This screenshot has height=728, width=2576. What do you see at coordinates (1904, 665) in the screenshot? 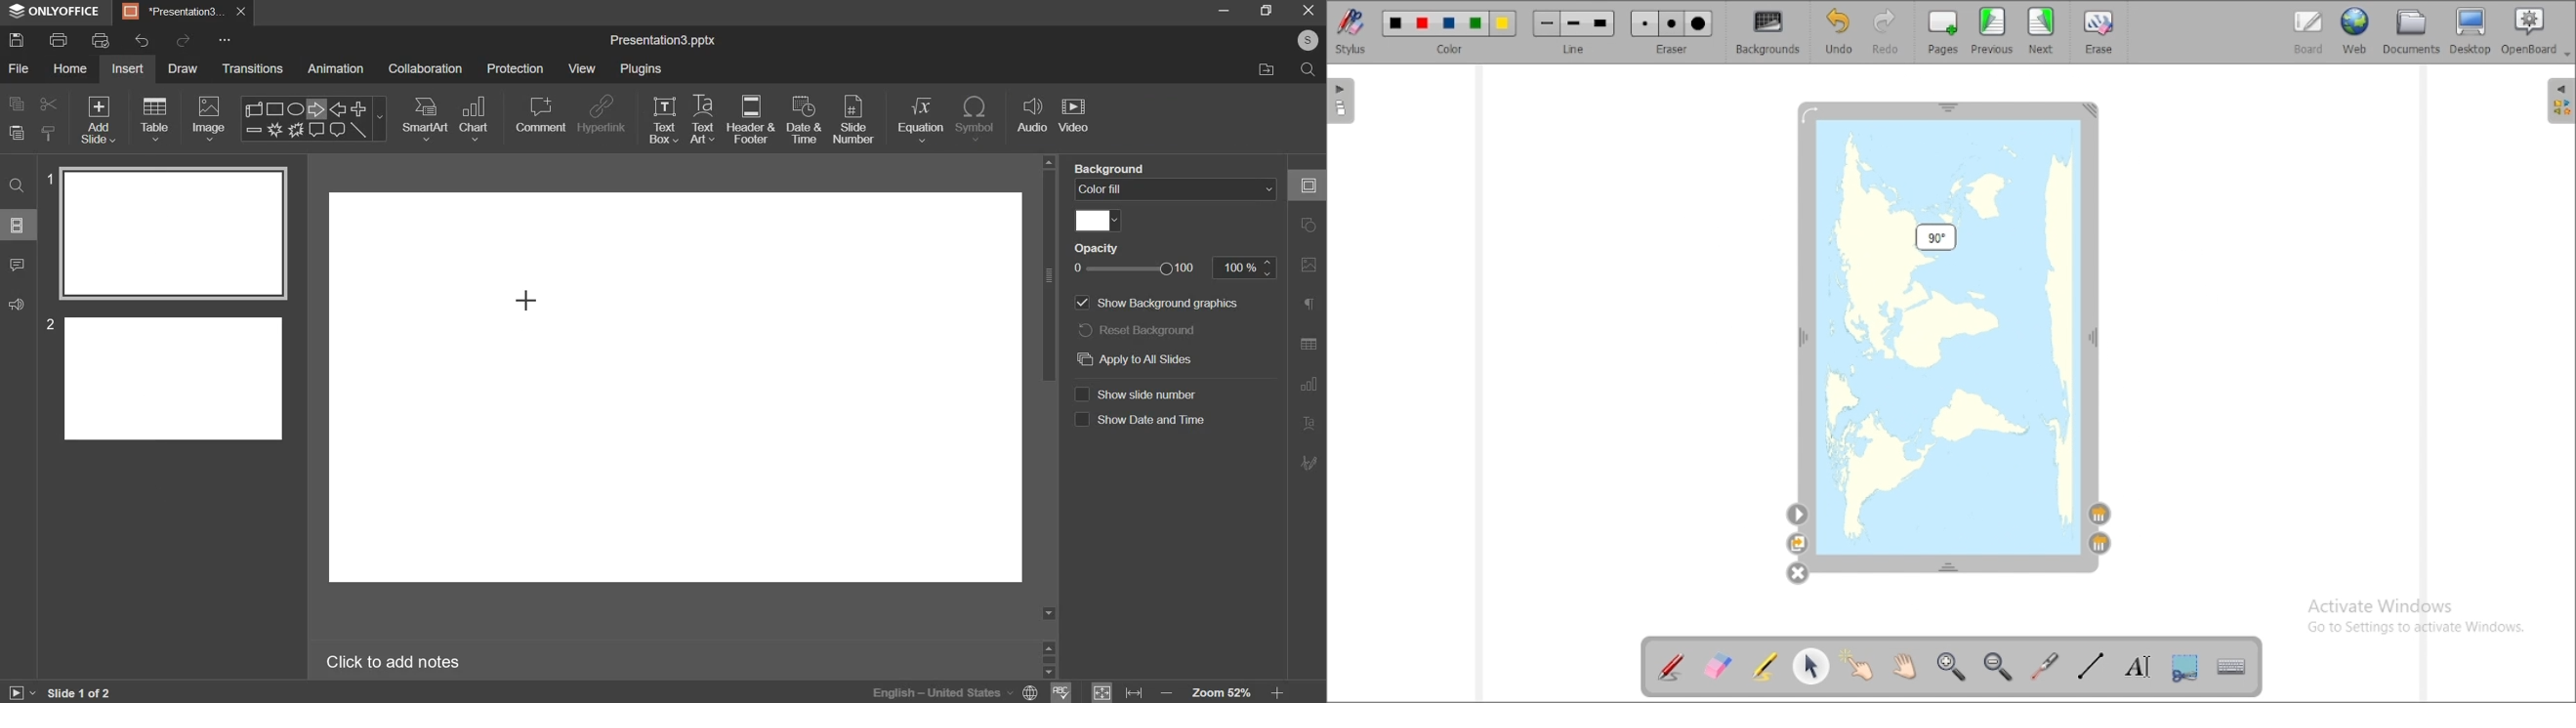
I see `scroll page` at bounding box center [1904, 665].